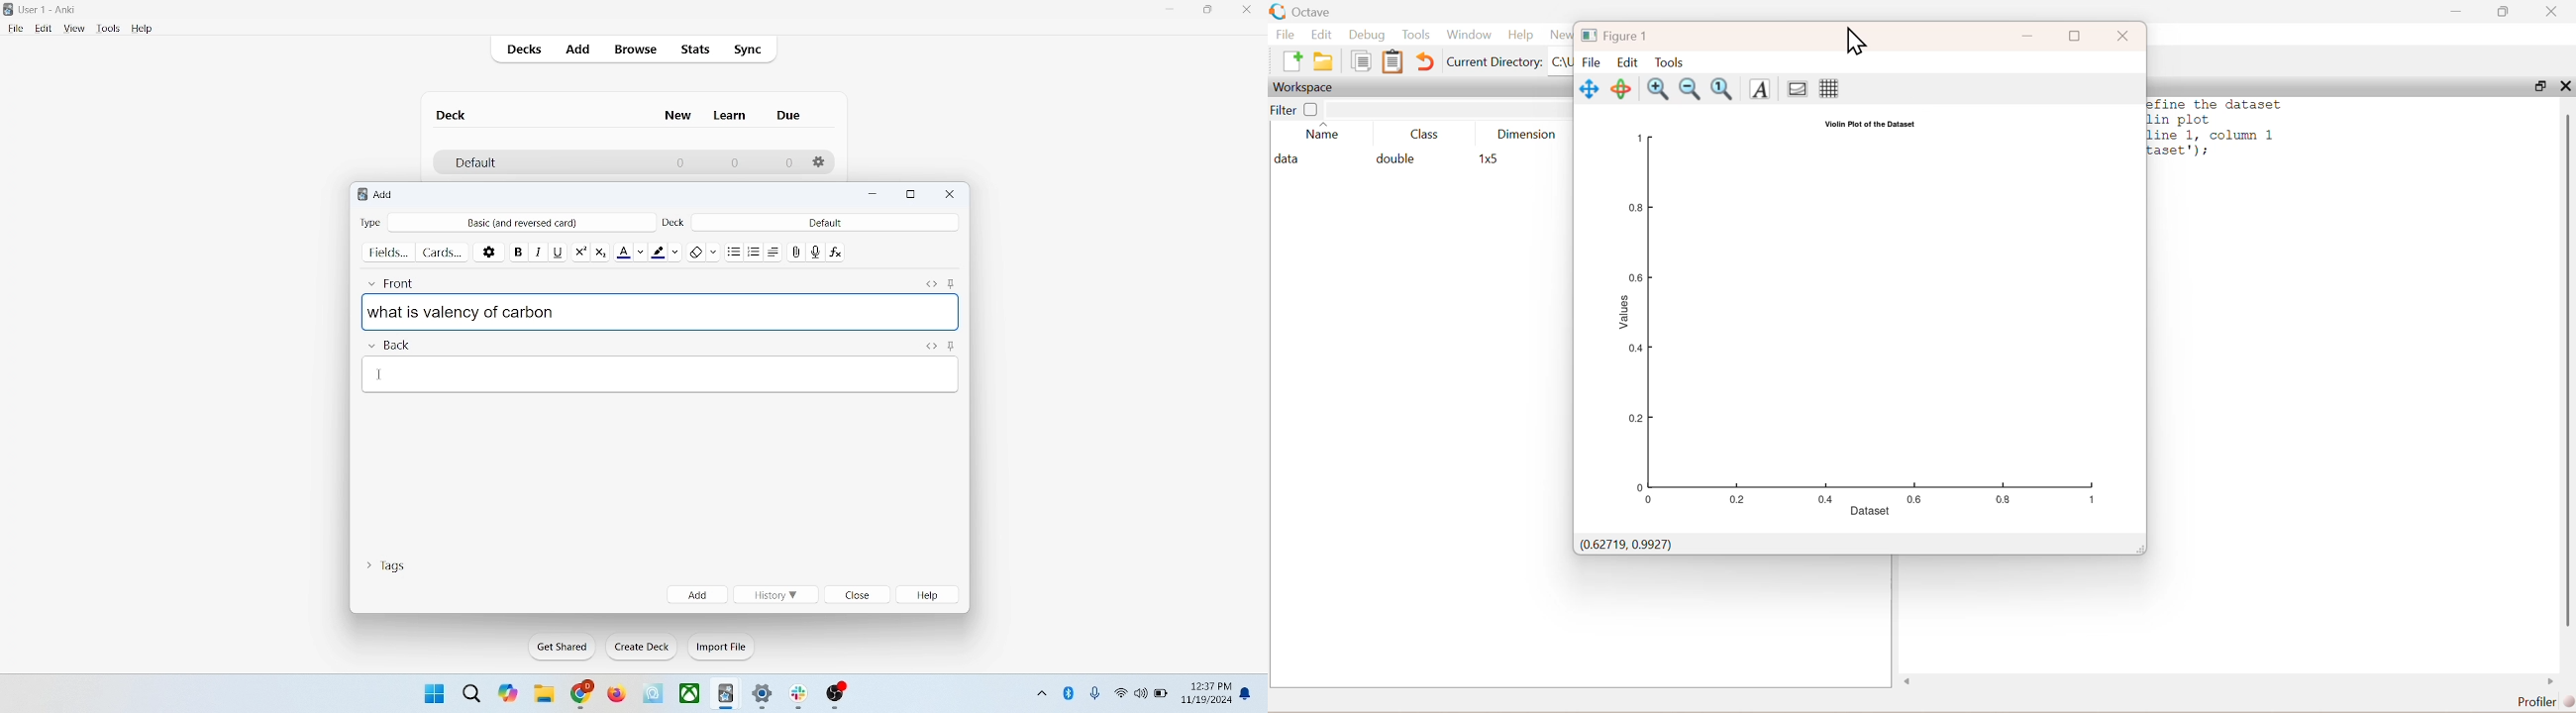  What do you see at coordinates (1096, 694) in the screenshot?
I see `microphone` at bounding box center [1096, 694].